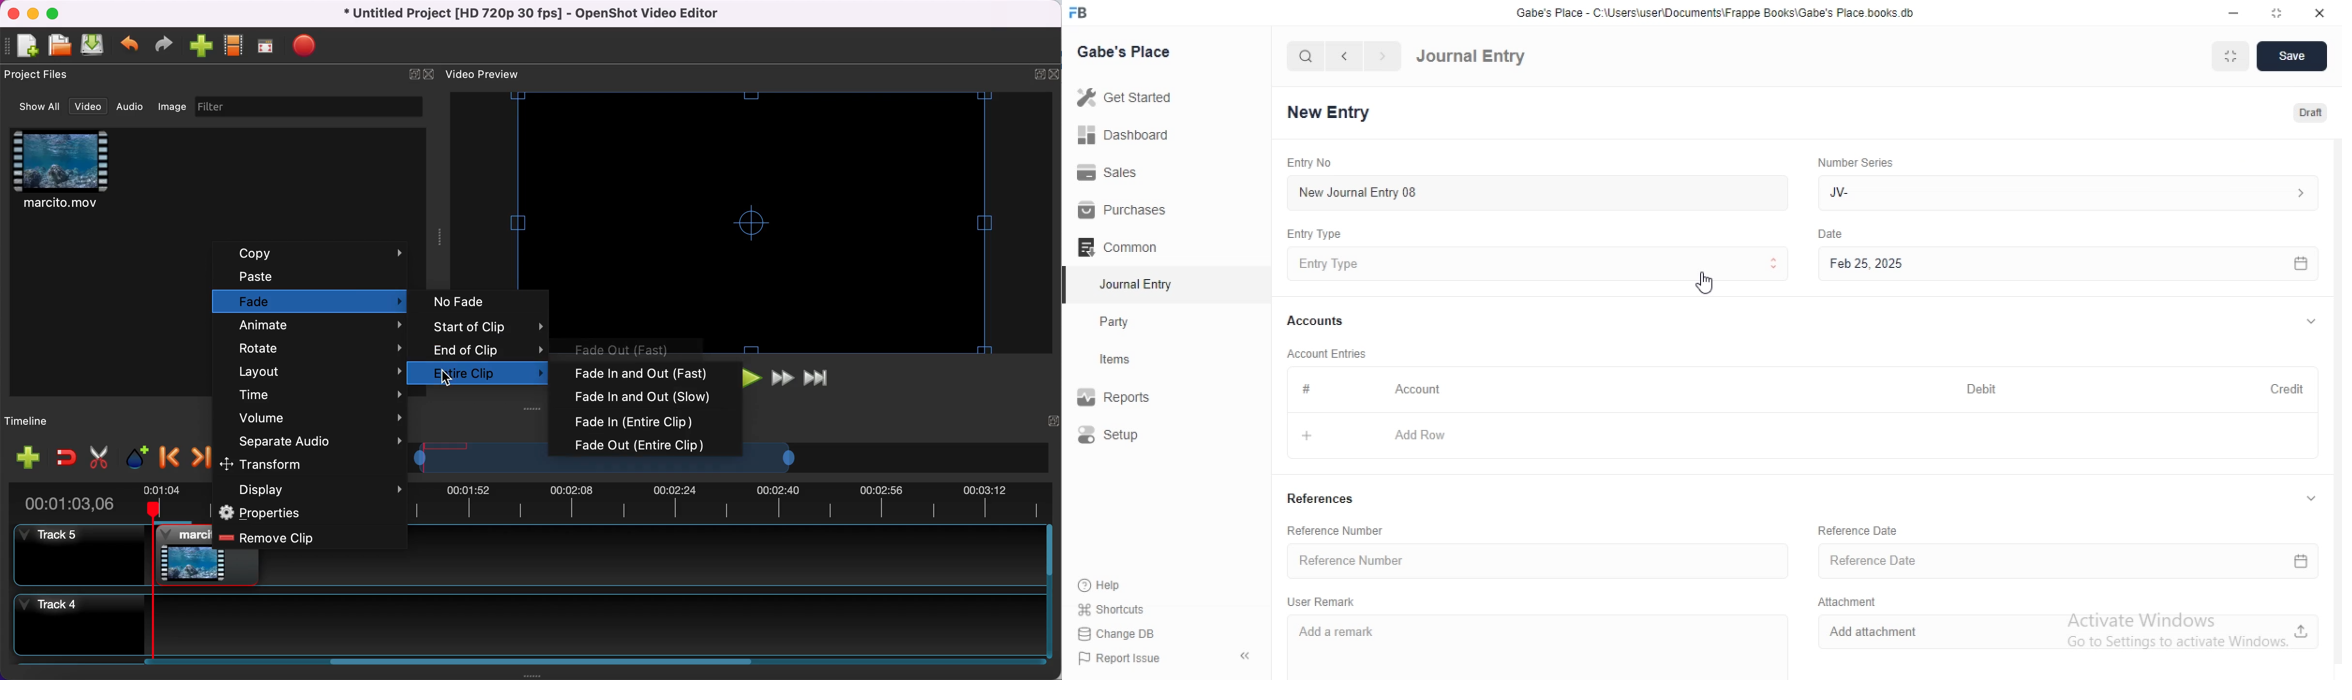 The image size is (2352, 700). What do you see at coordinates (1133, 284) in the screenshot?
I see `Journal Entry` at bounding box center [1133, 284].